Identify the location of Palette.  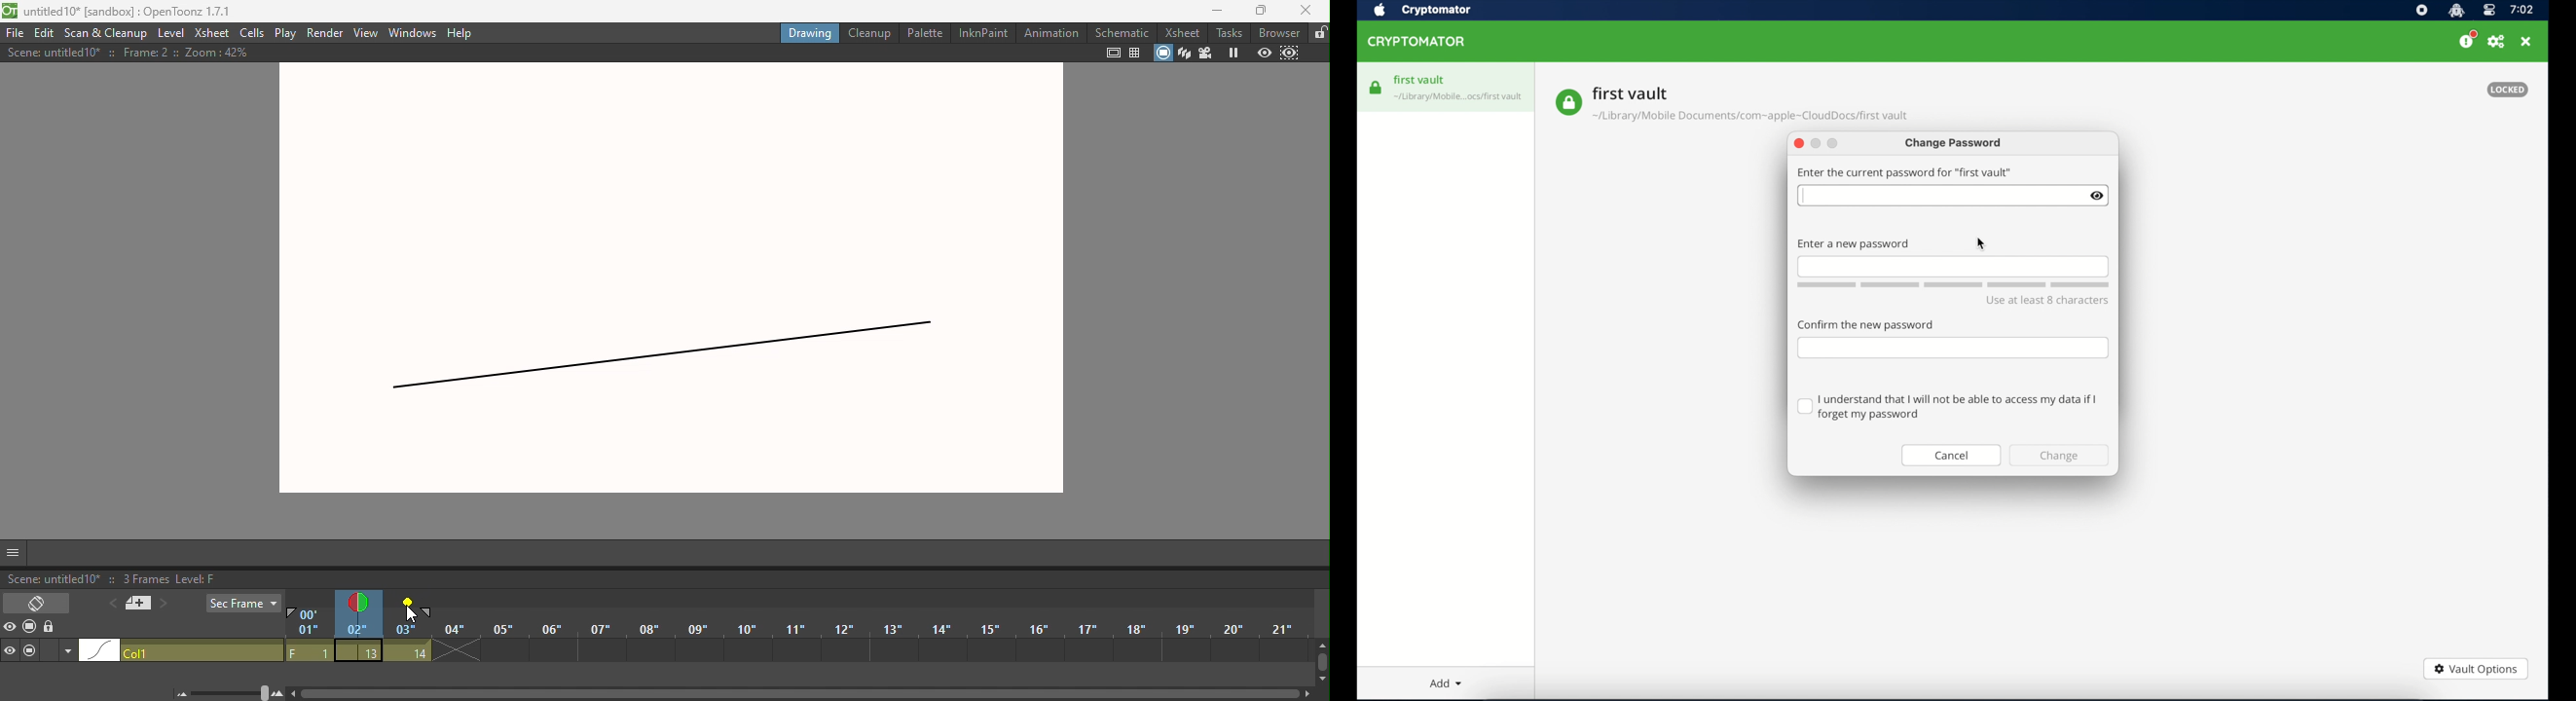
(923, 32).